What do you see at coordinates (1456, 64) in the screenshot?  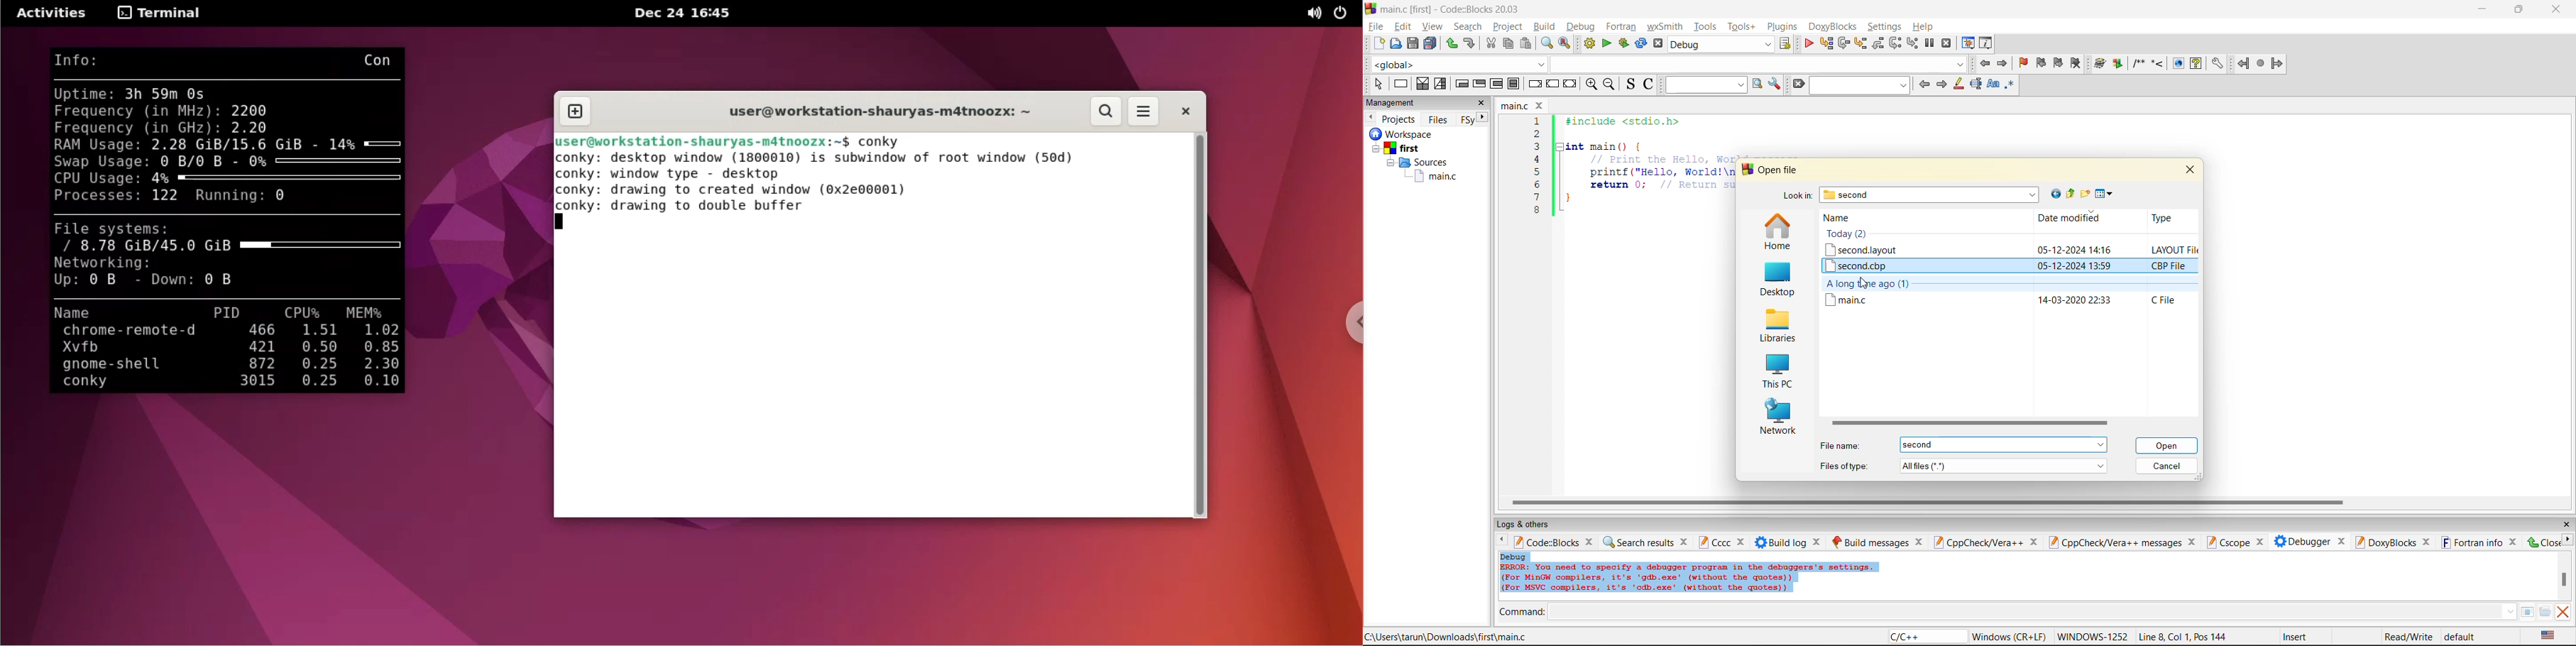 I see `global` at bounding box center [1456, 64].